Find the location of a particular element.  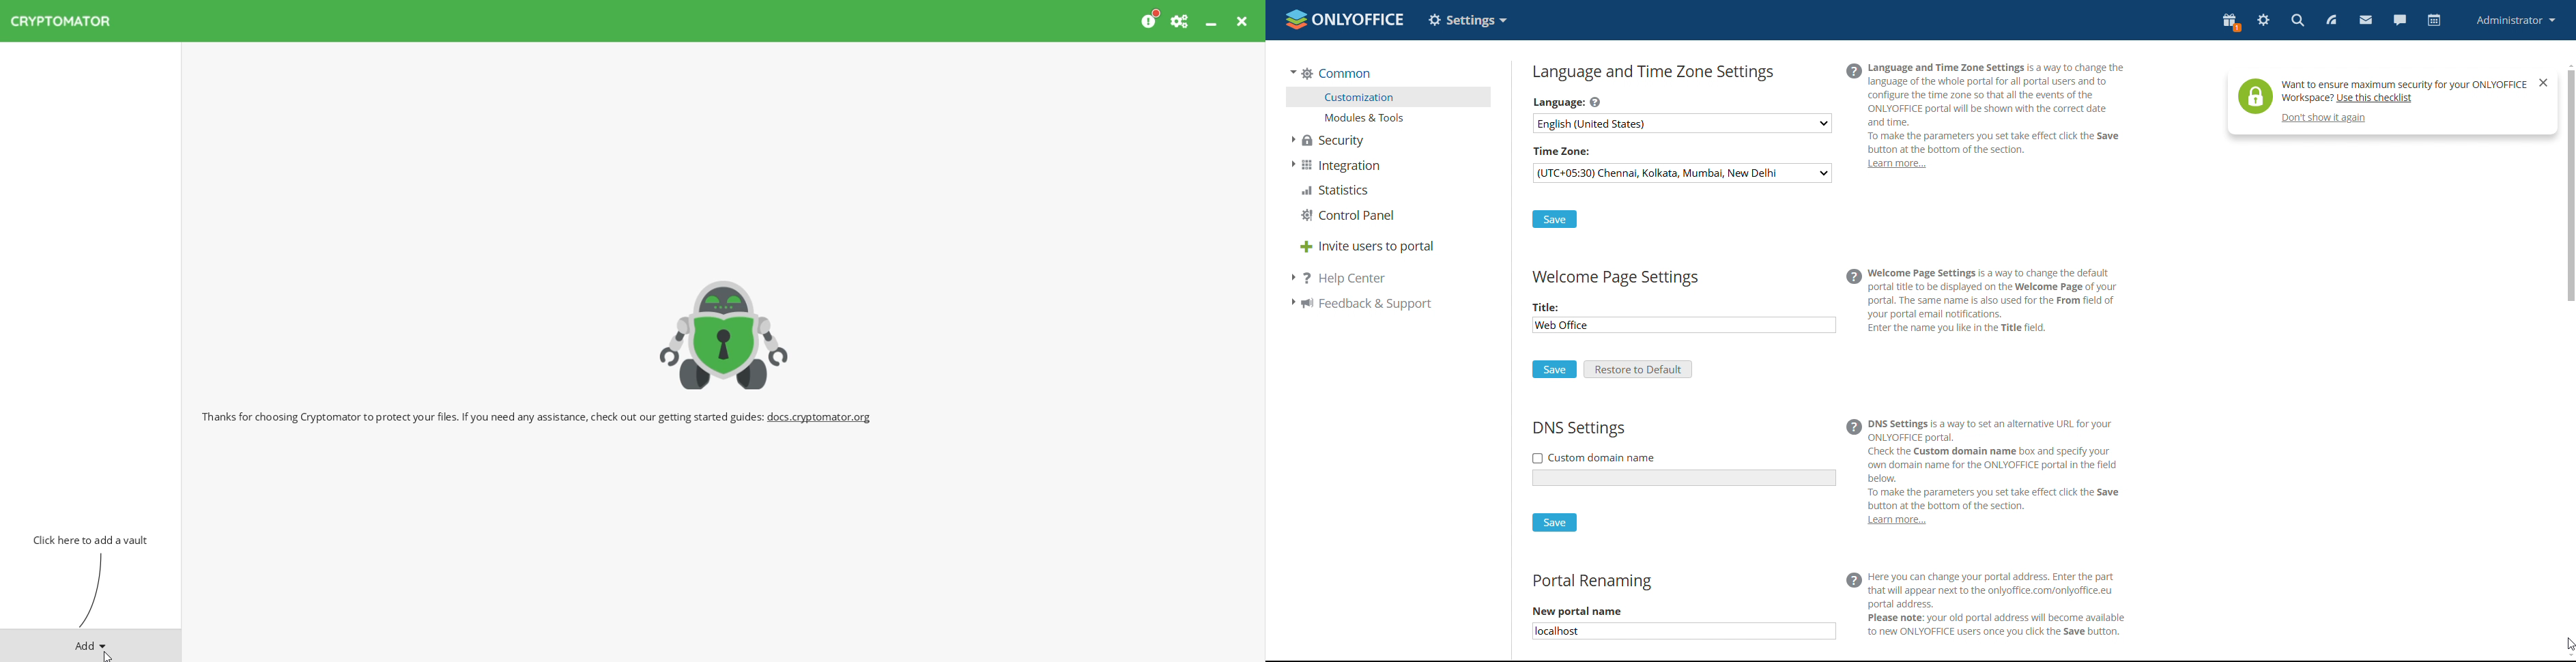

don't show again is located at coordinates (2325, 119).